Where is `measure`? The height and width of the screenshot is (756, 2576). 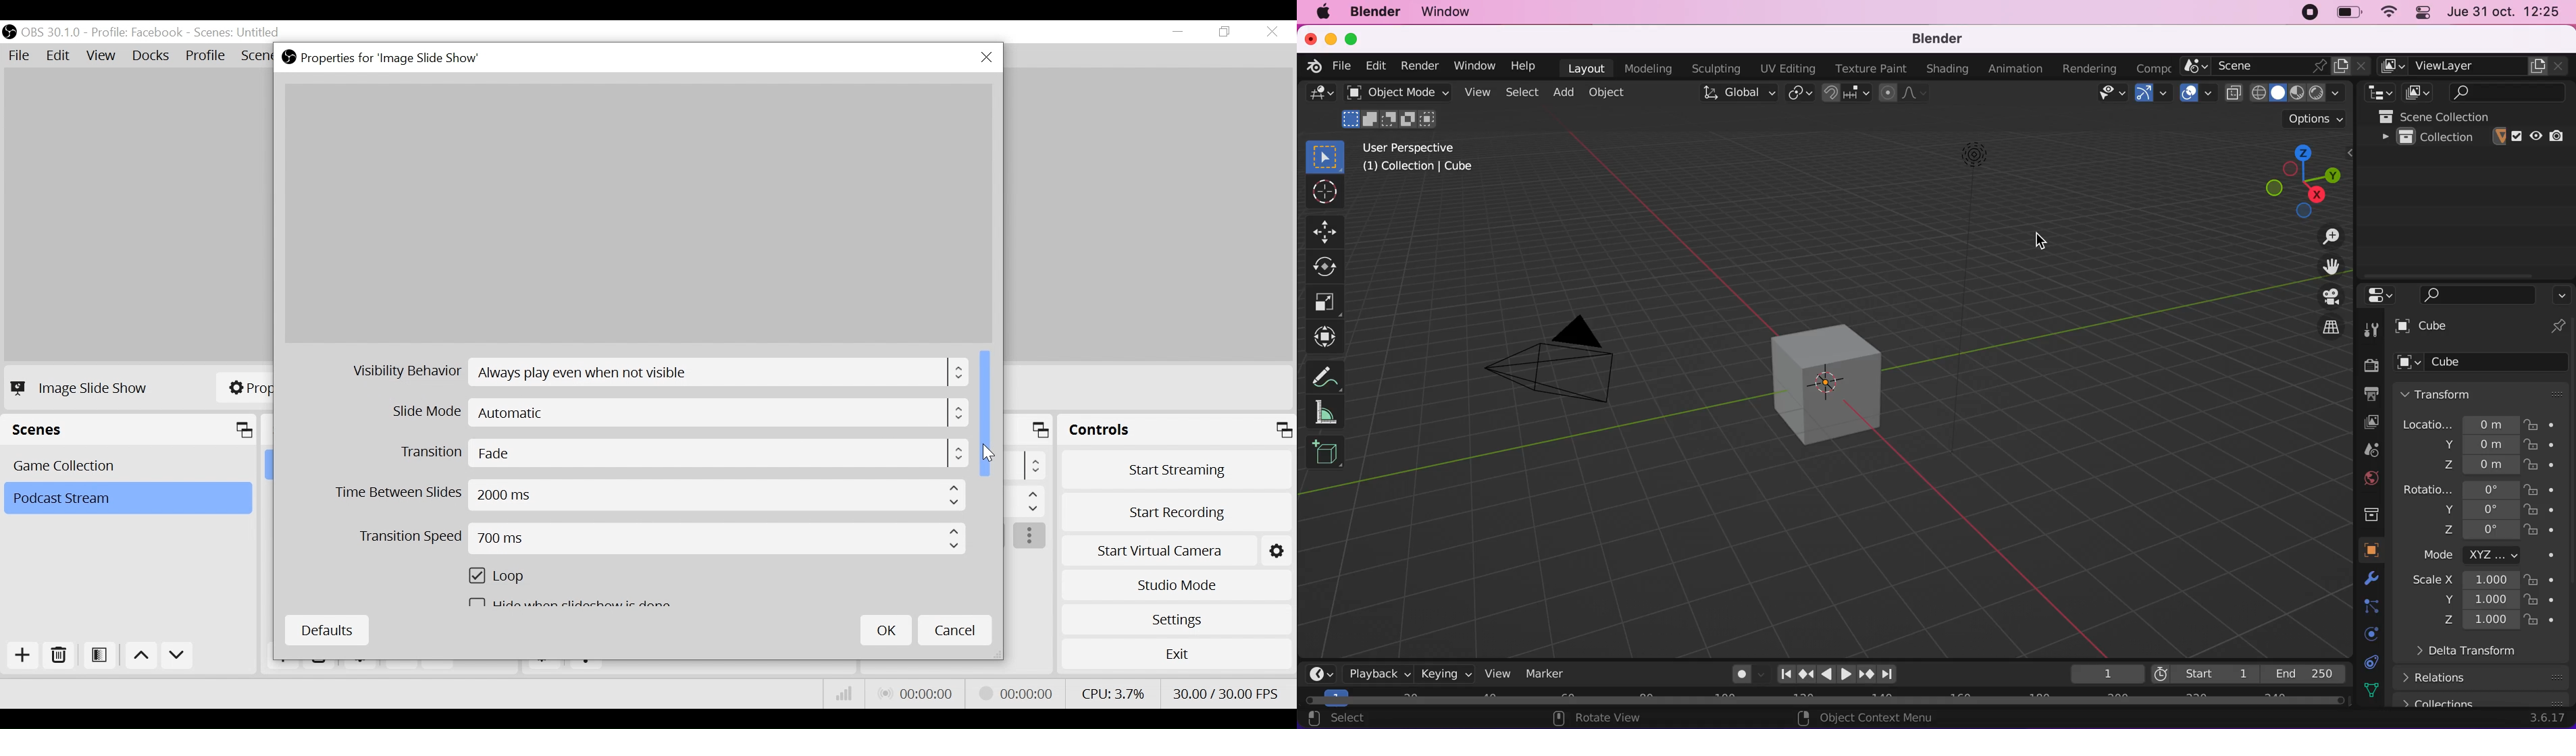 measure is located at coordinates (1332, 374).